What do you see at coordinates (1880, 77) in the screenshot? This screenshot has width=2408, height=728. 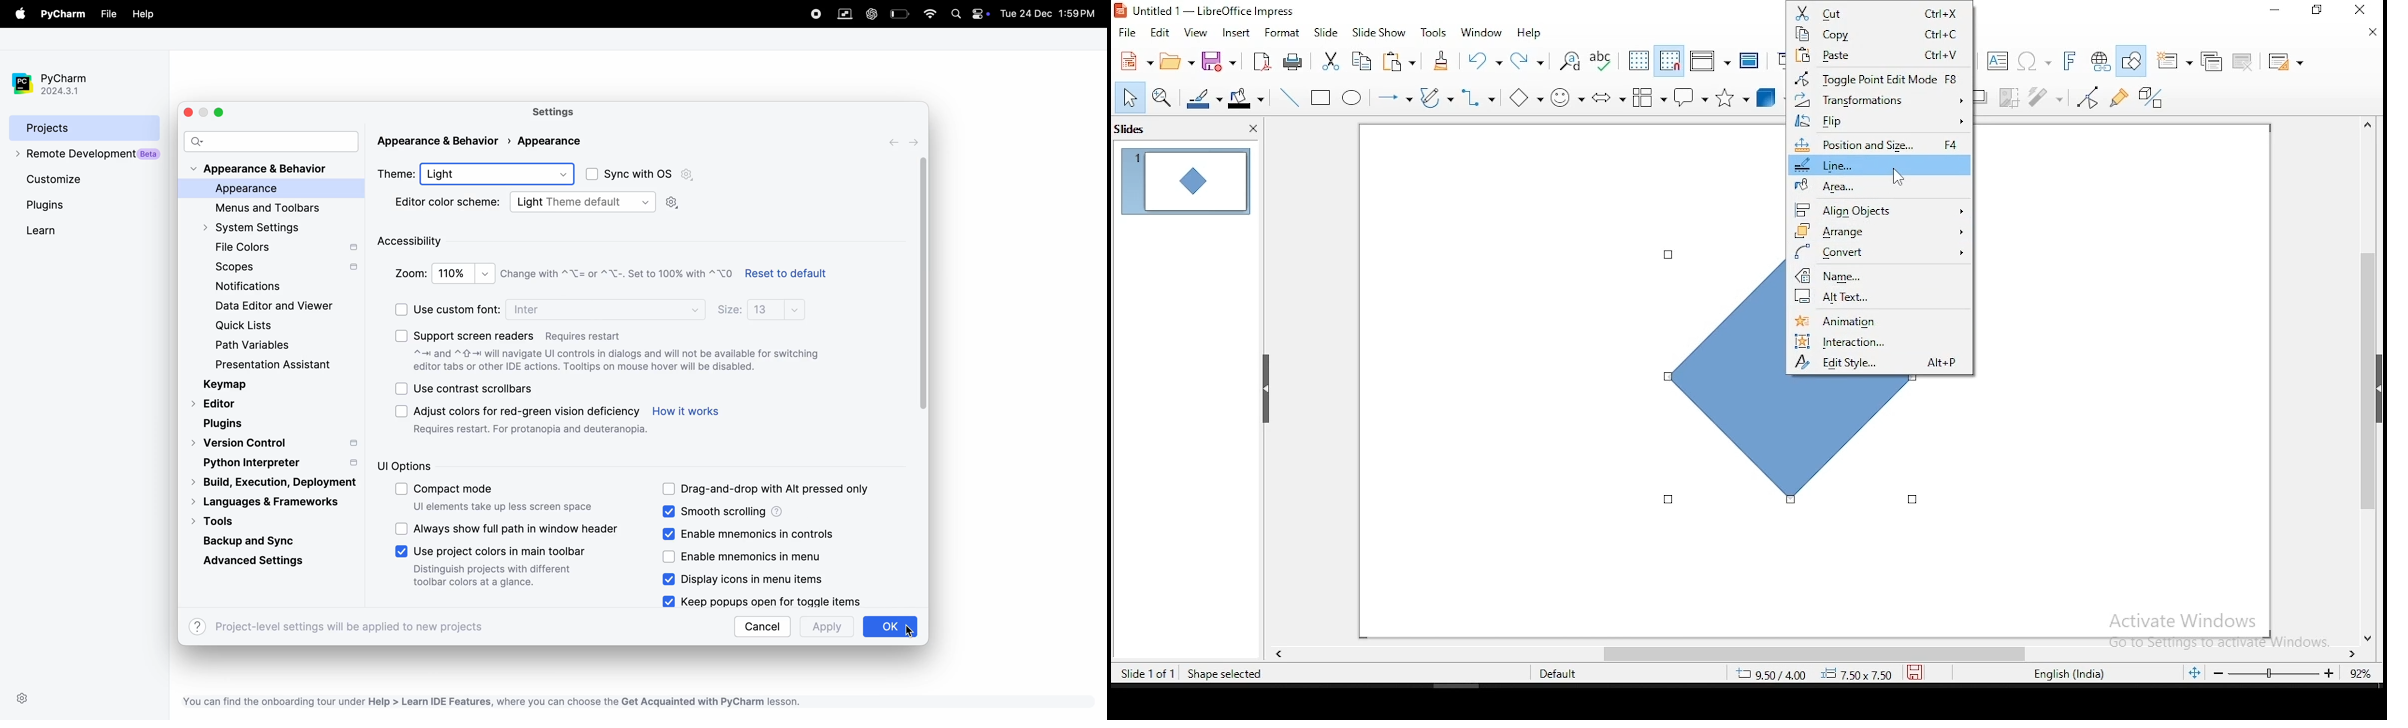 I see `toggle point edit mode` at bounding box center [1880, 77].